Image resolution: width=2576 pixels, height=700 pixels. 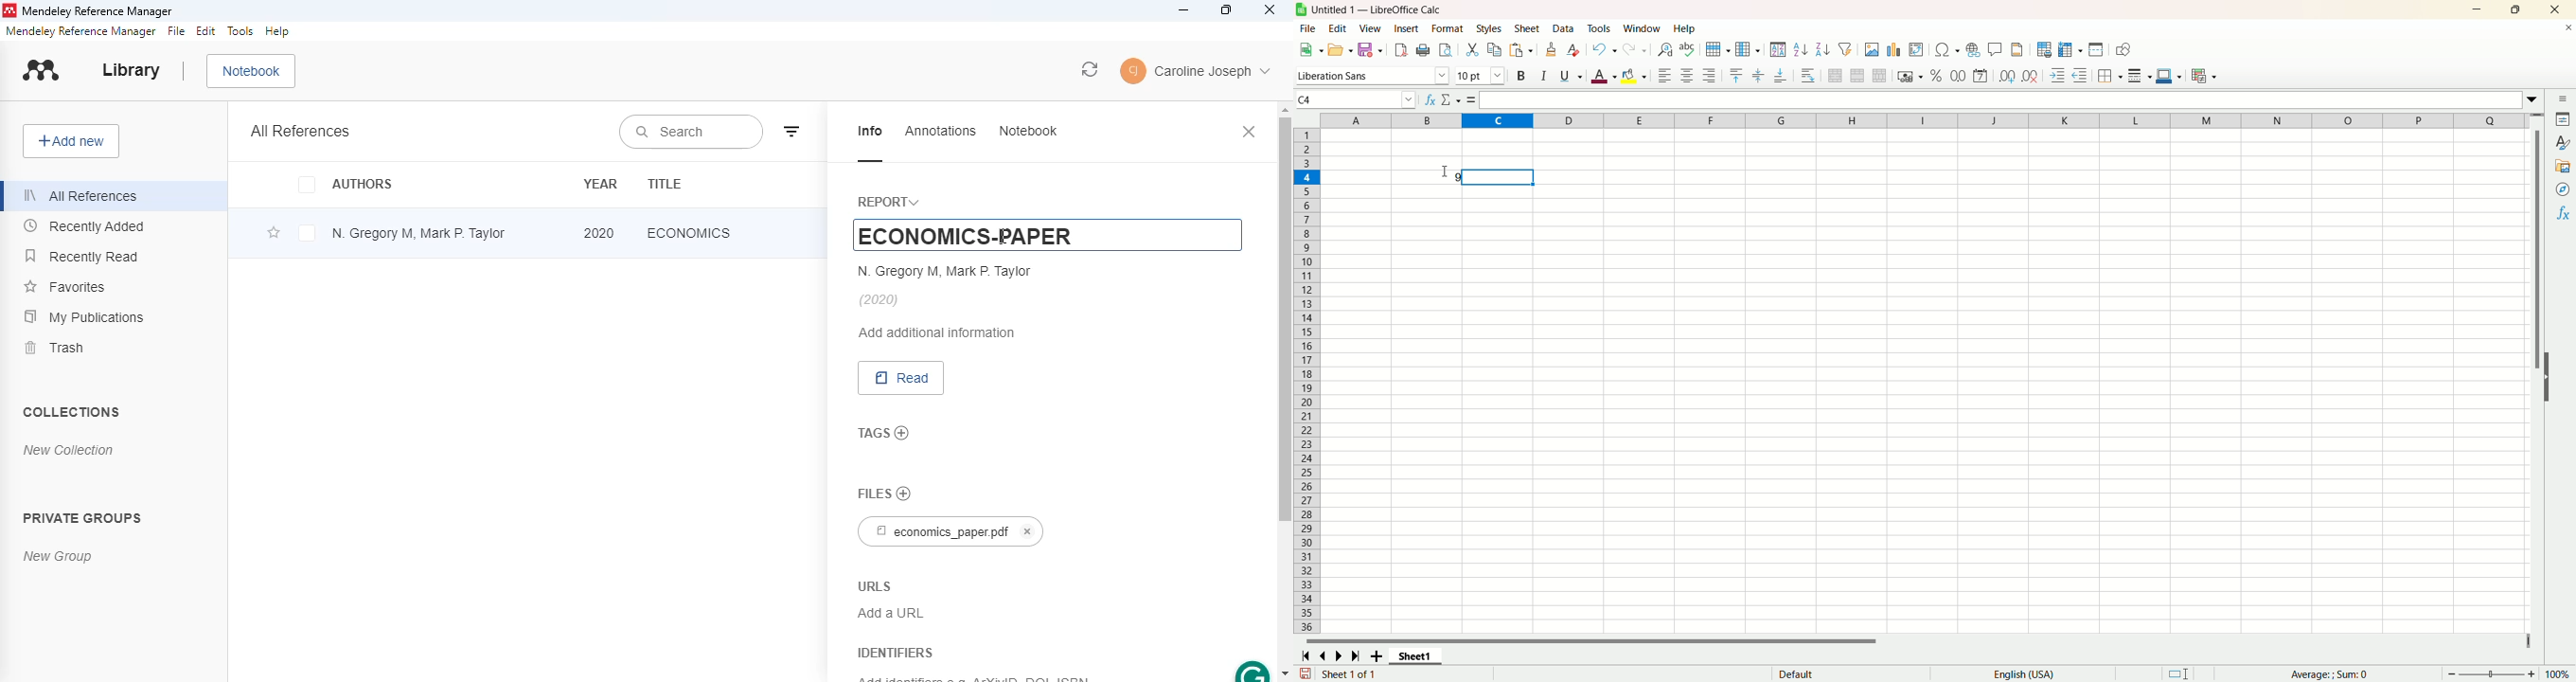 What do you see at coordinates (2560, 673) in the screenshot?
I see `zoom percent` at bounding box center [2560, 673].